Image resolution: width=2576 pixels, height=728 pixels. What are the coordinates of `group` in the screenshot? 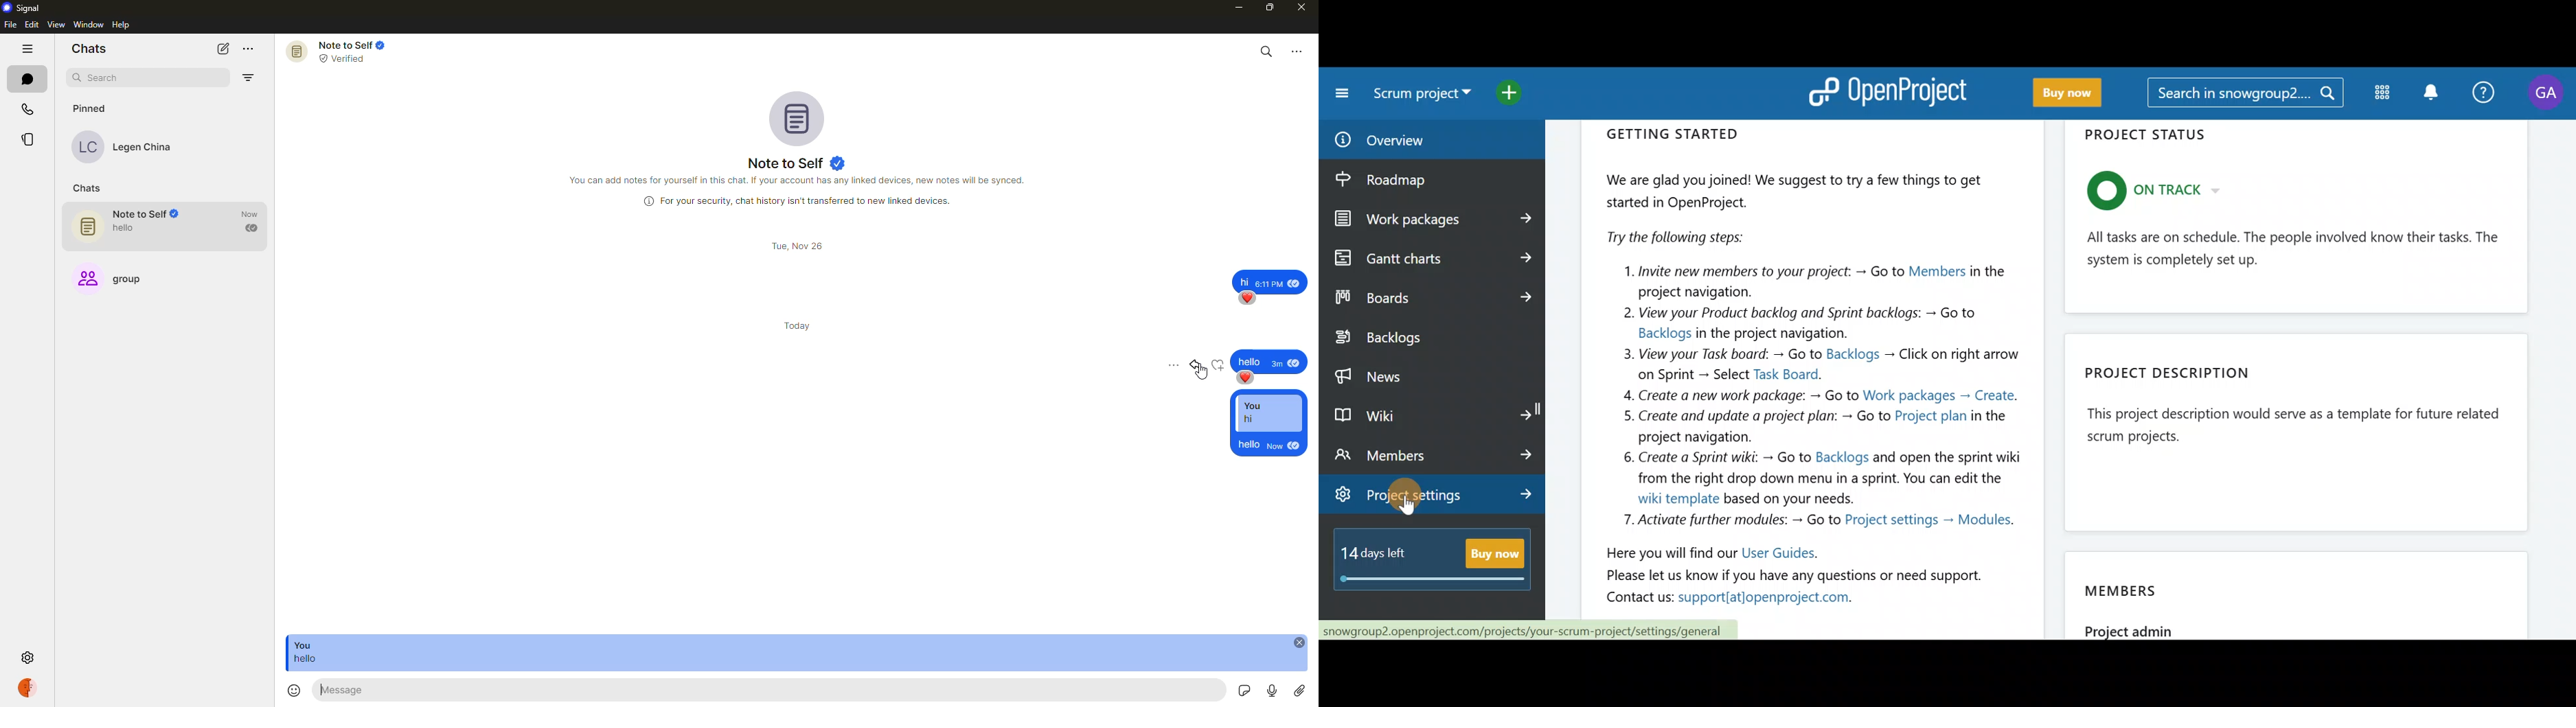 It's located at (122, 279).